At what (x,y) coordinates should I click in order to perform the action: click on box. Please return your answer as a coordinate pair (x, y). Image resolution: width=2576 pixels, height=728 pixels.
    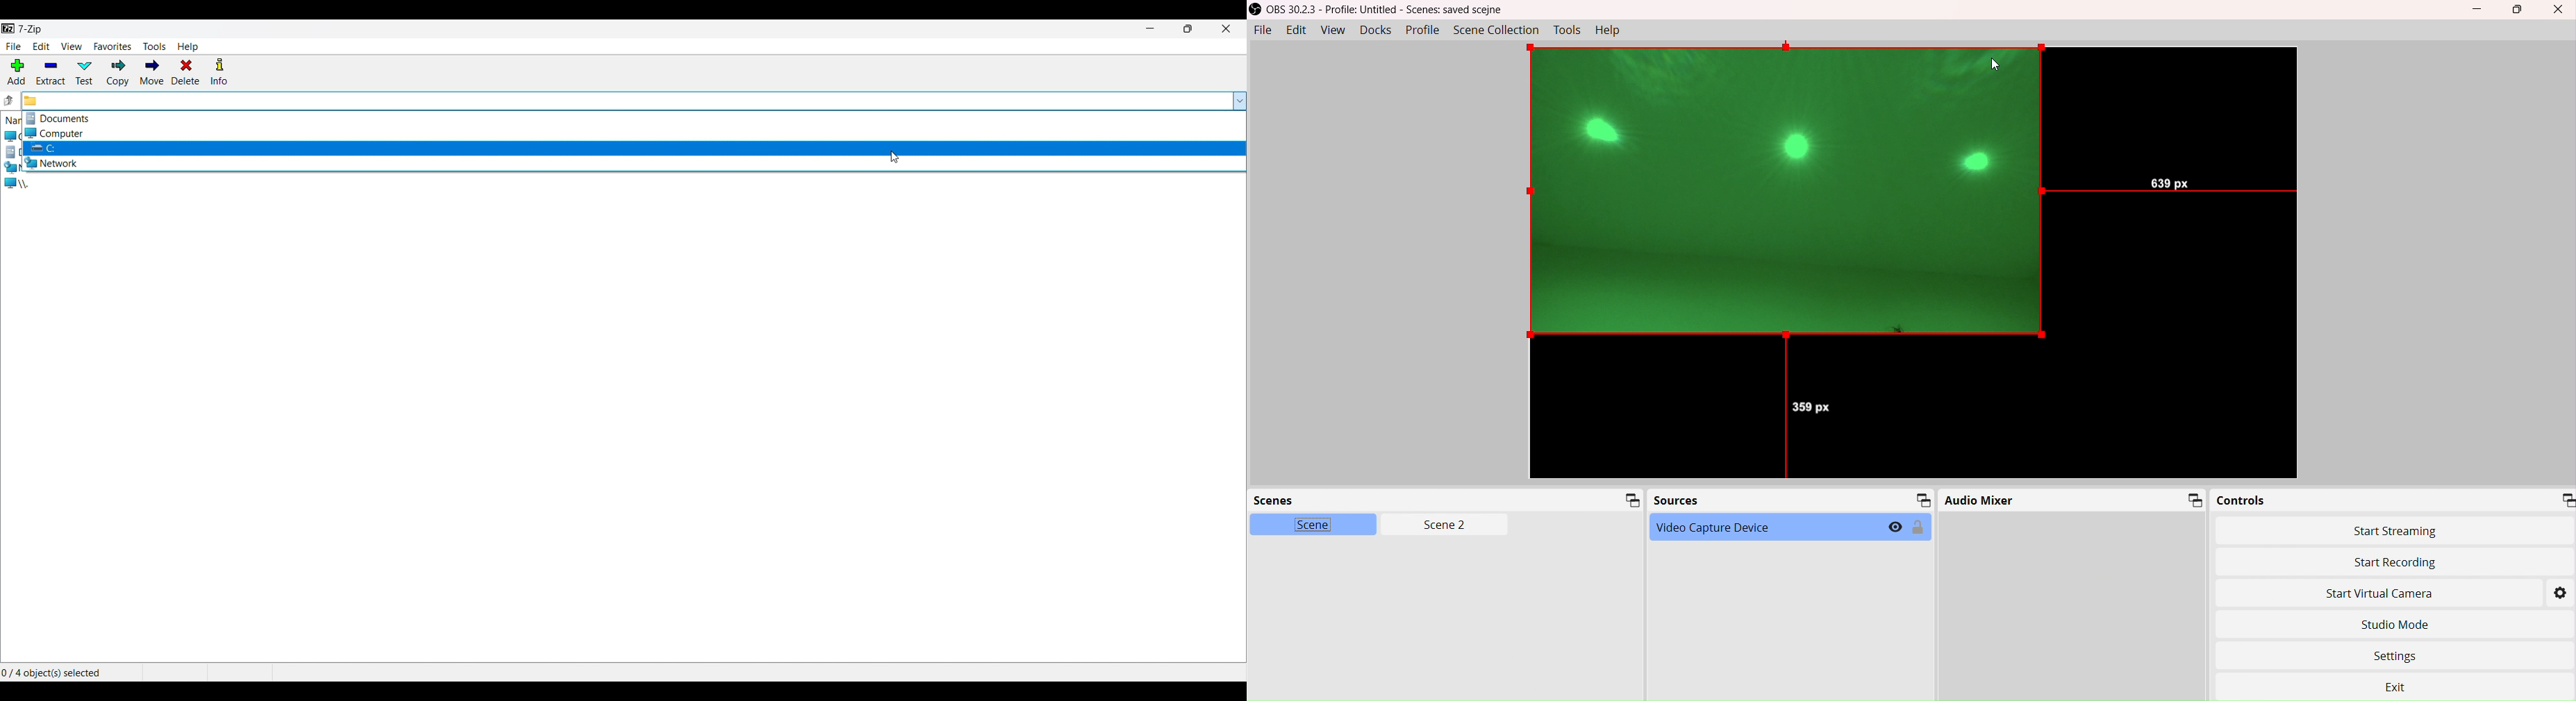
    Looking at the image, I should click on (2520, 10).